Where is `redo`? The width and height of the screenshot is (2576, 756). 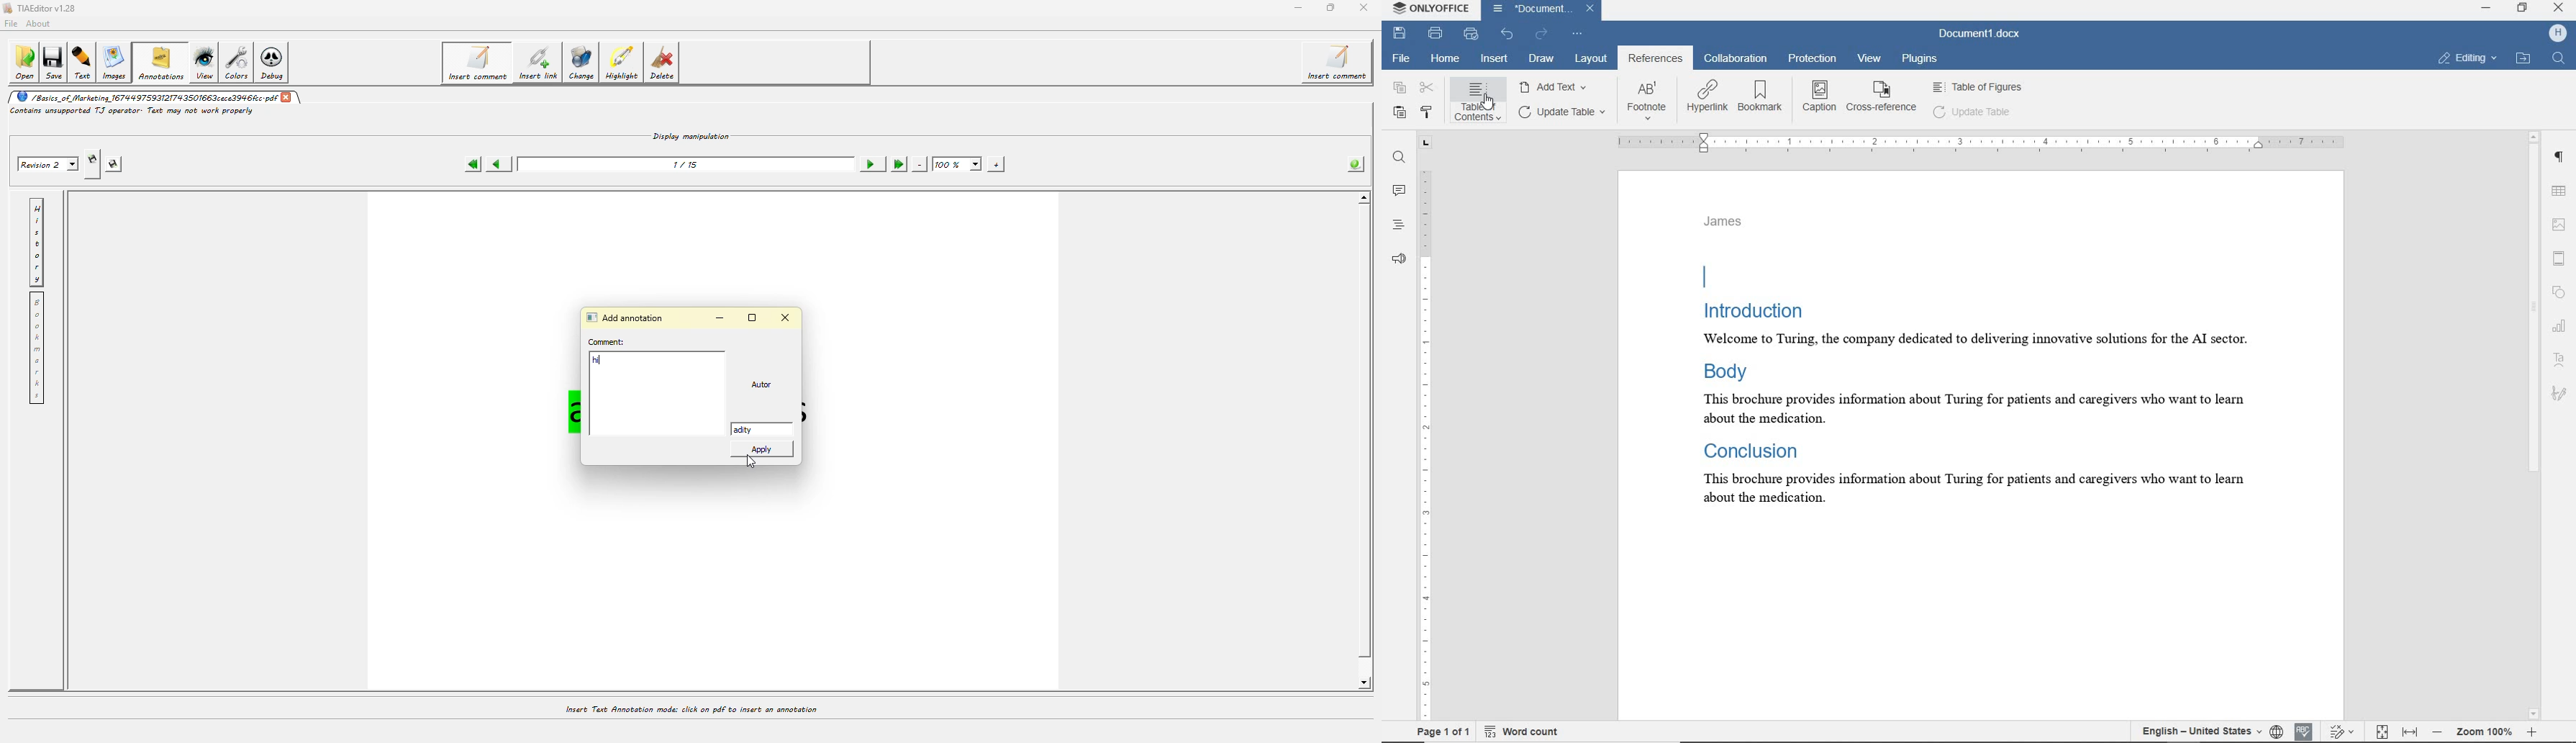 redo is located at coordinates (1543, 34).